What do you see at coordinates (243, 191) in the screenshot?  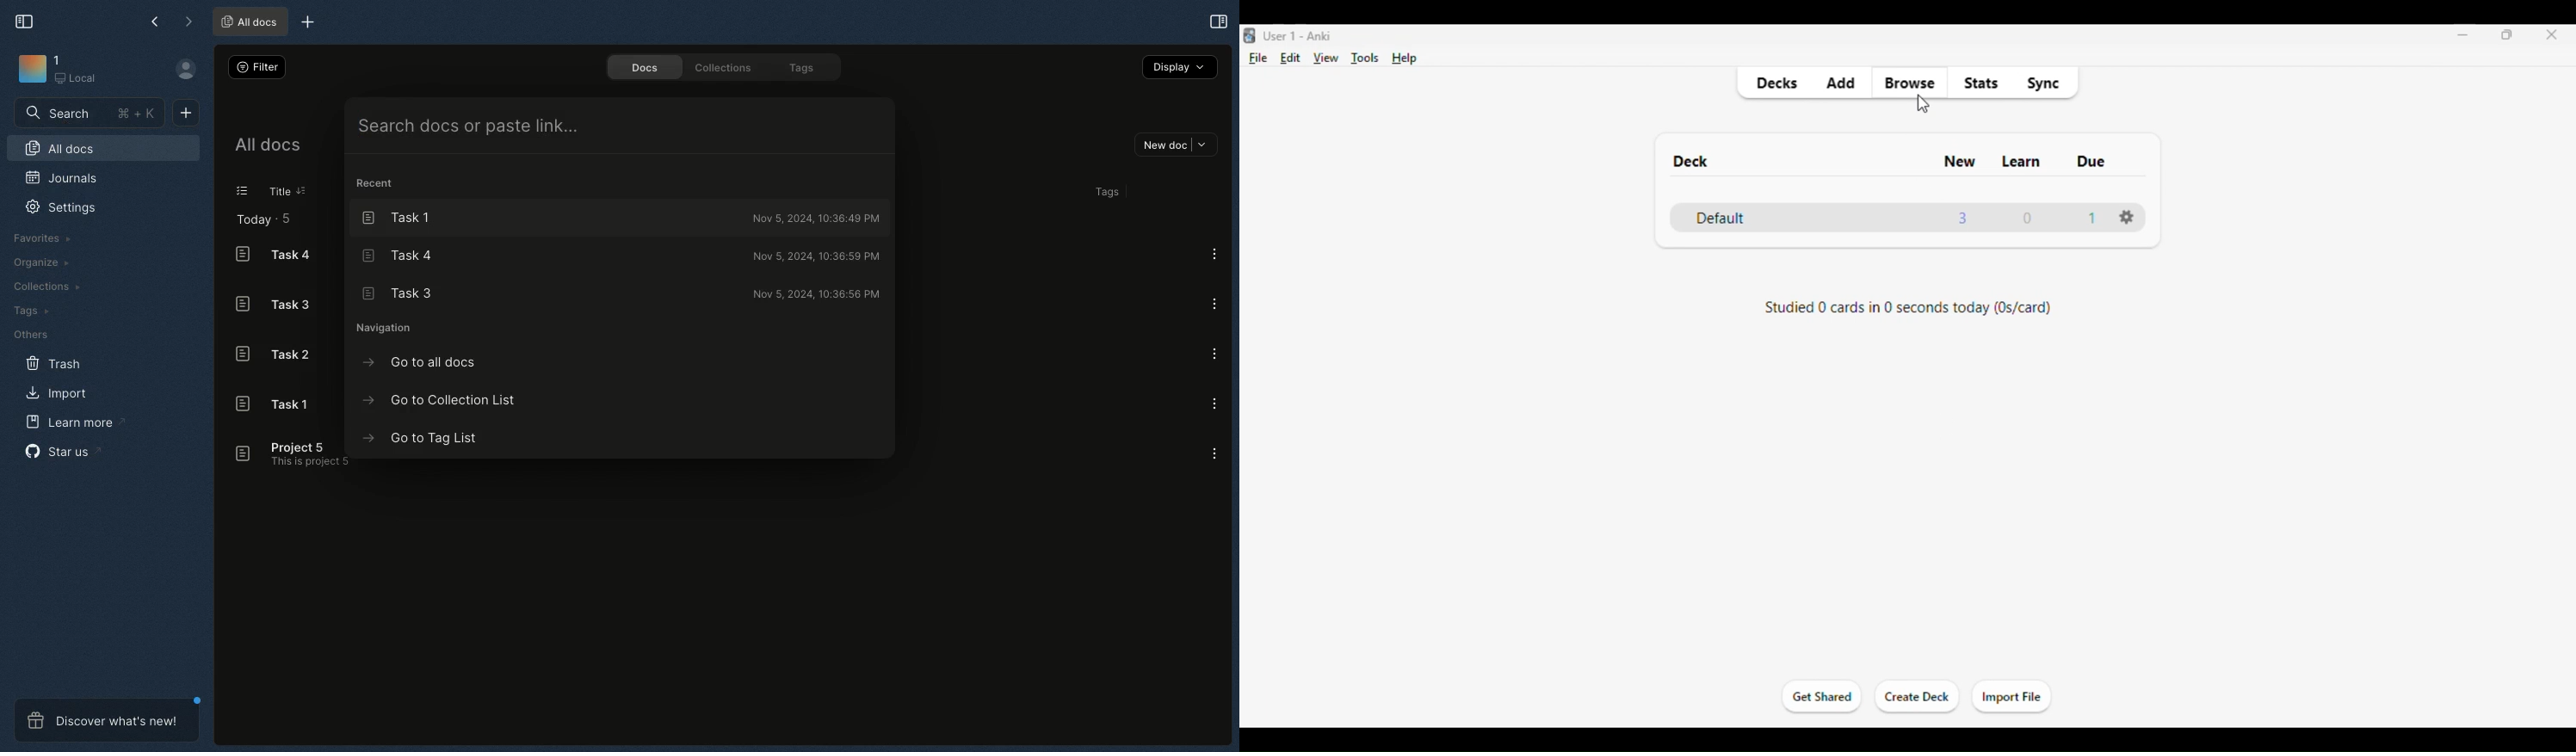 I see `List view` at bounding box center [243, 191].